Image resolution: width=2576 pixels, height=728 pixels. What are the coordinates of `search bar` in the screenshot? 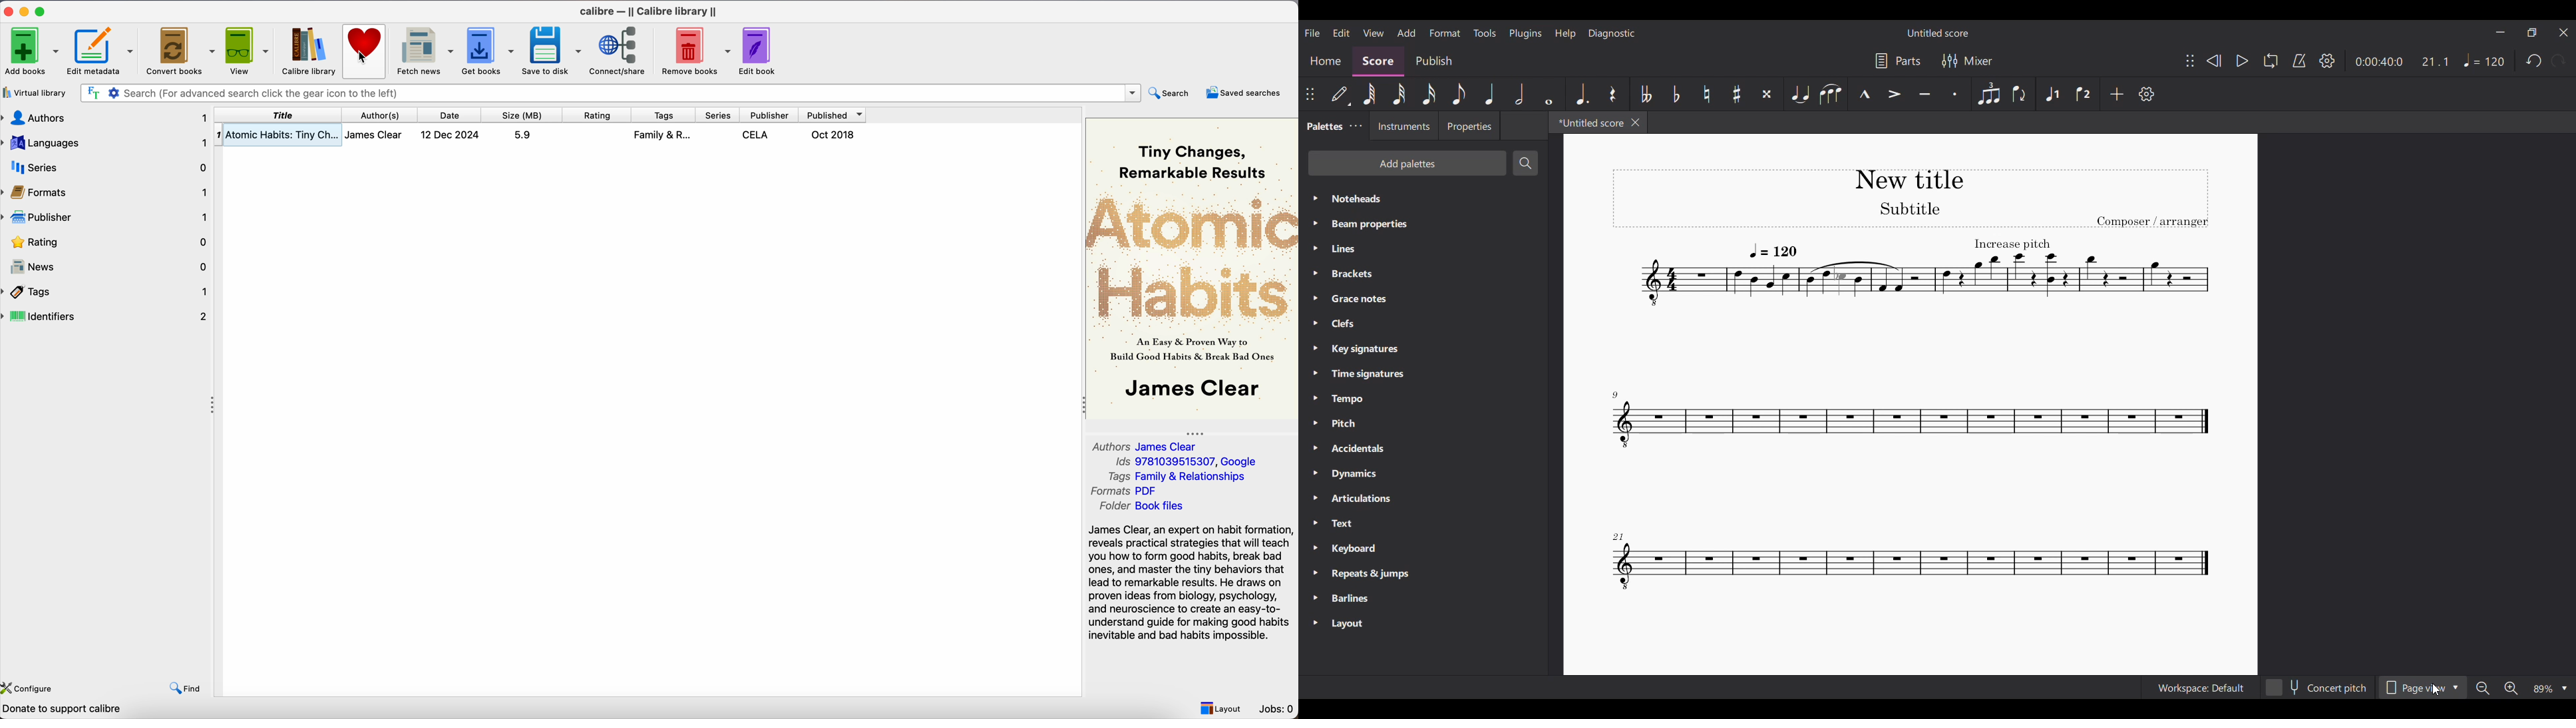 It's located at (611, 93).